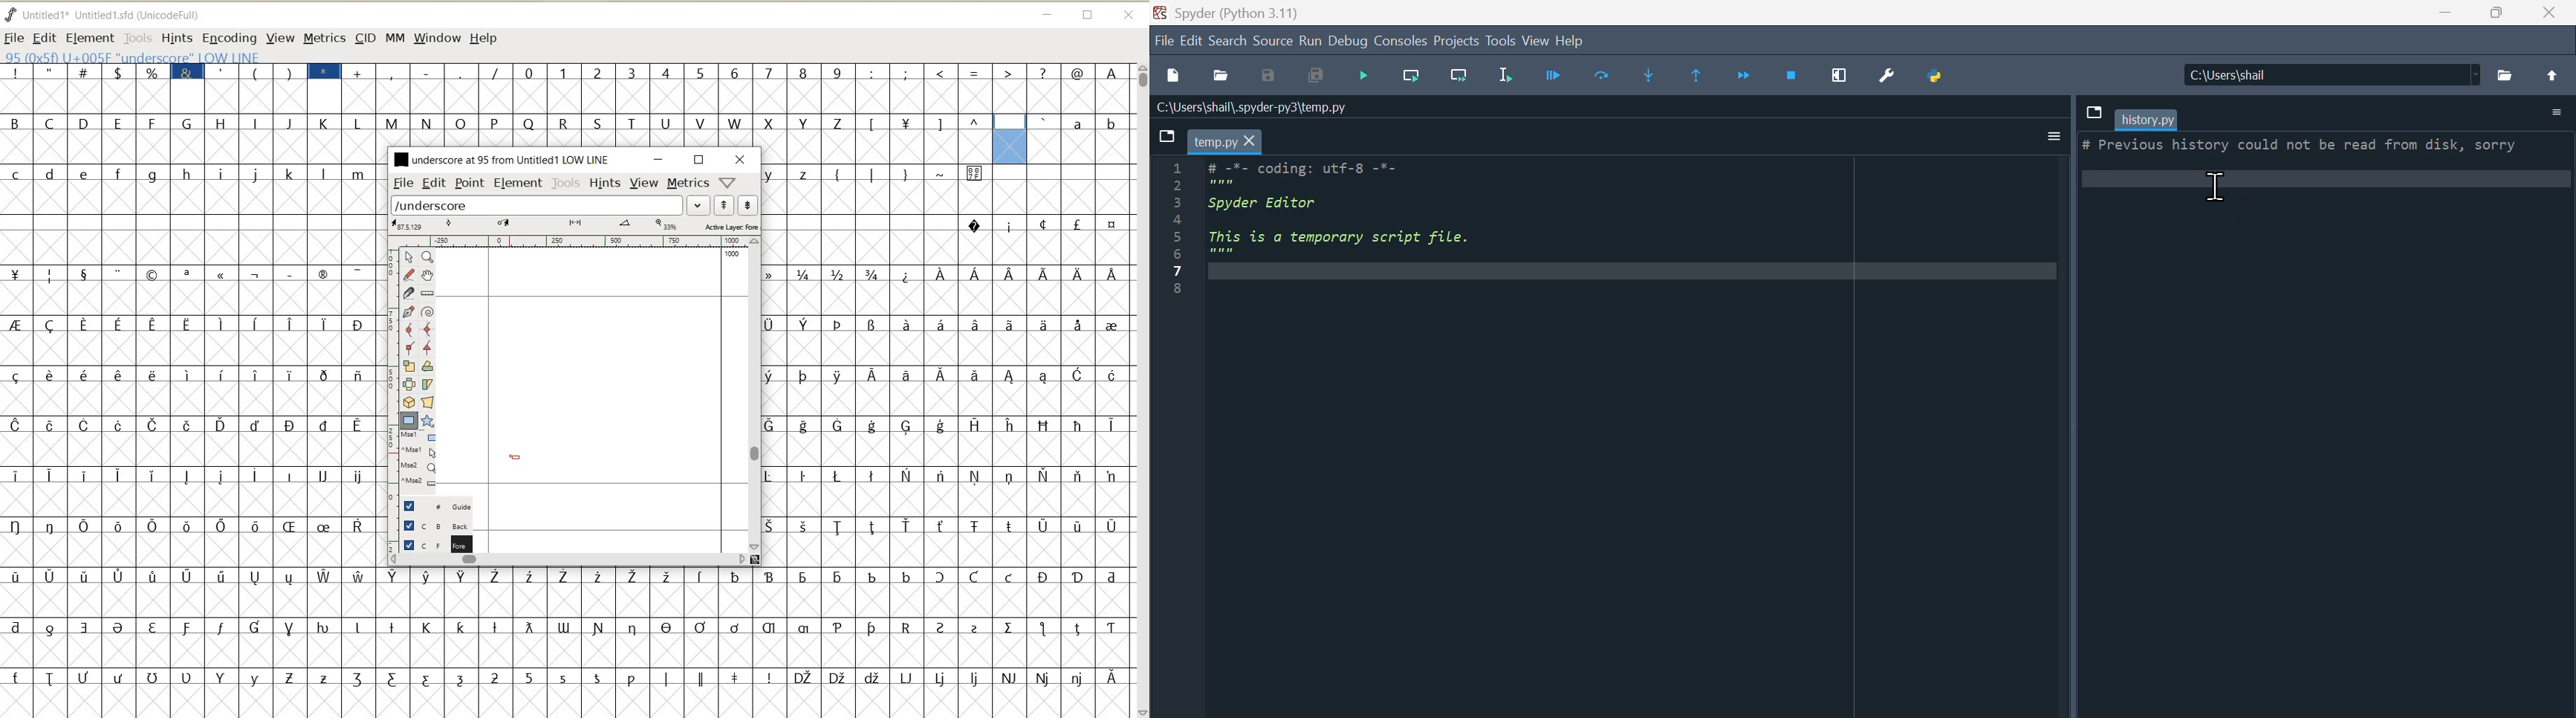 This screenshot has width=2576, height=728. I want to click on history.py, so click(2147, 120).